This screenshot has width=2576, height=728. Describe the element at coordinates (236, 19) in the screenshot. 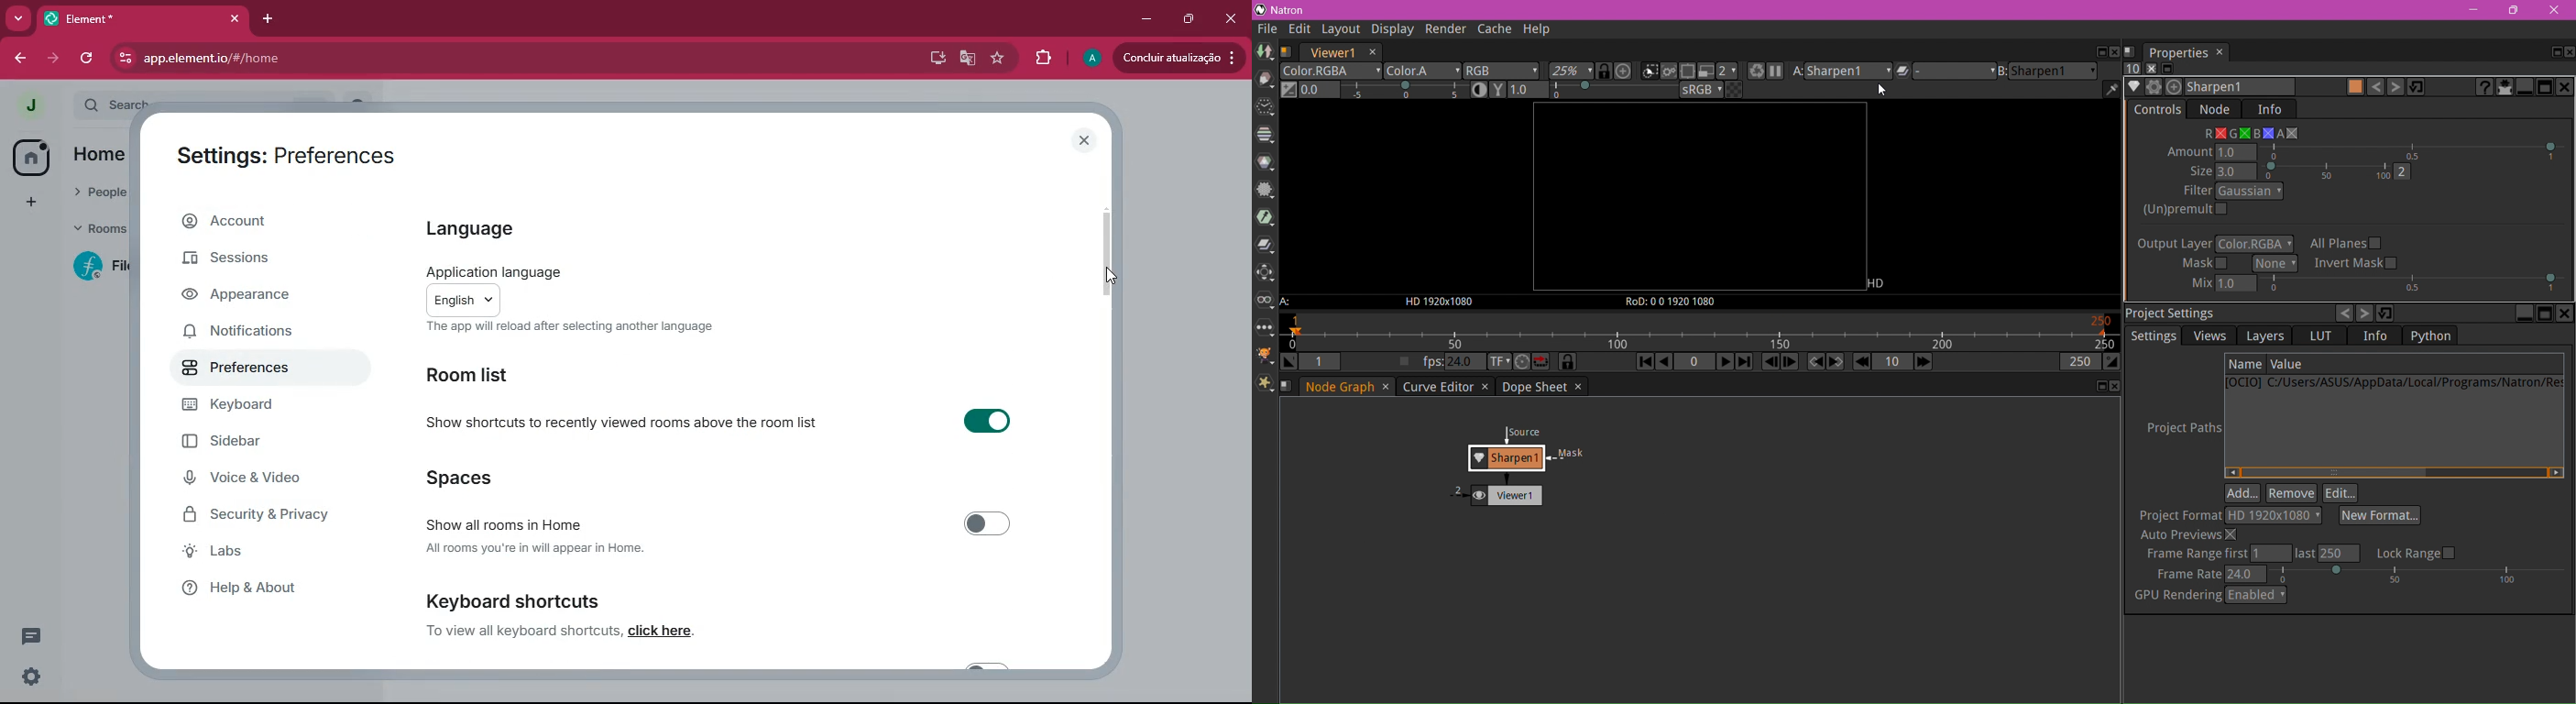

I see `close tab` at that location.